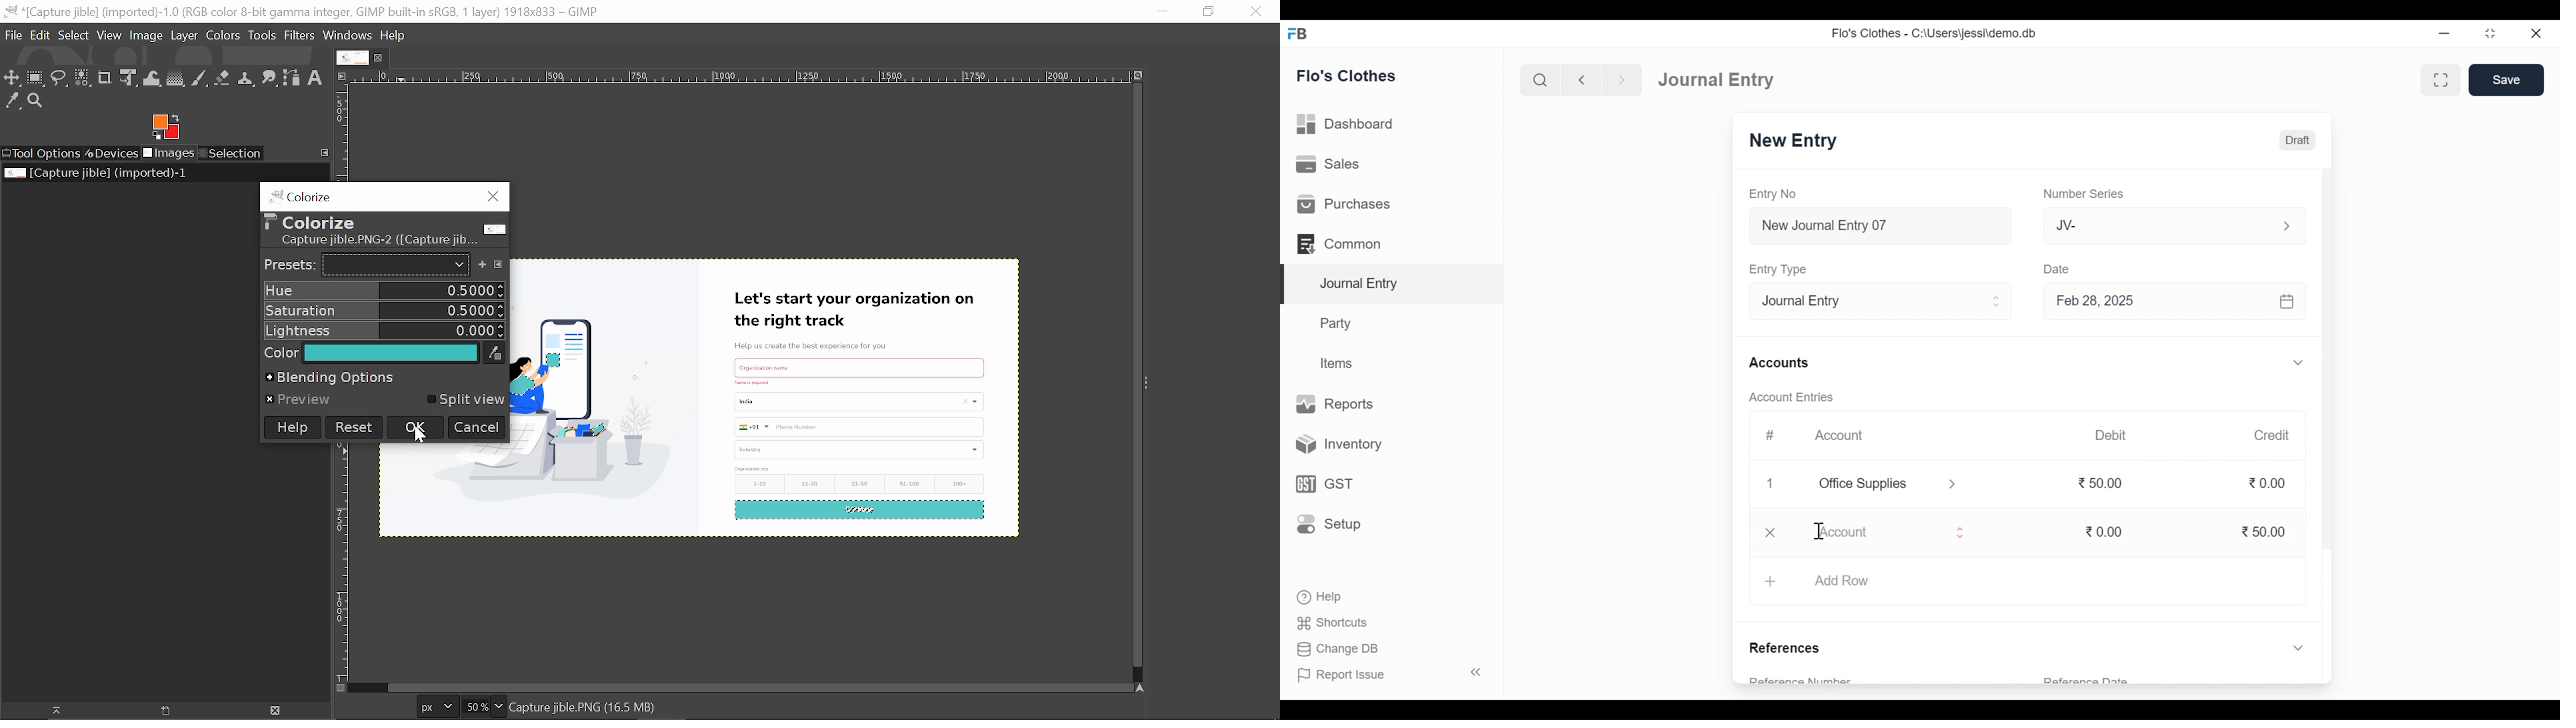  Describe the element at coordinates (73, 35) in the screenshot. I see `Select` at that location.